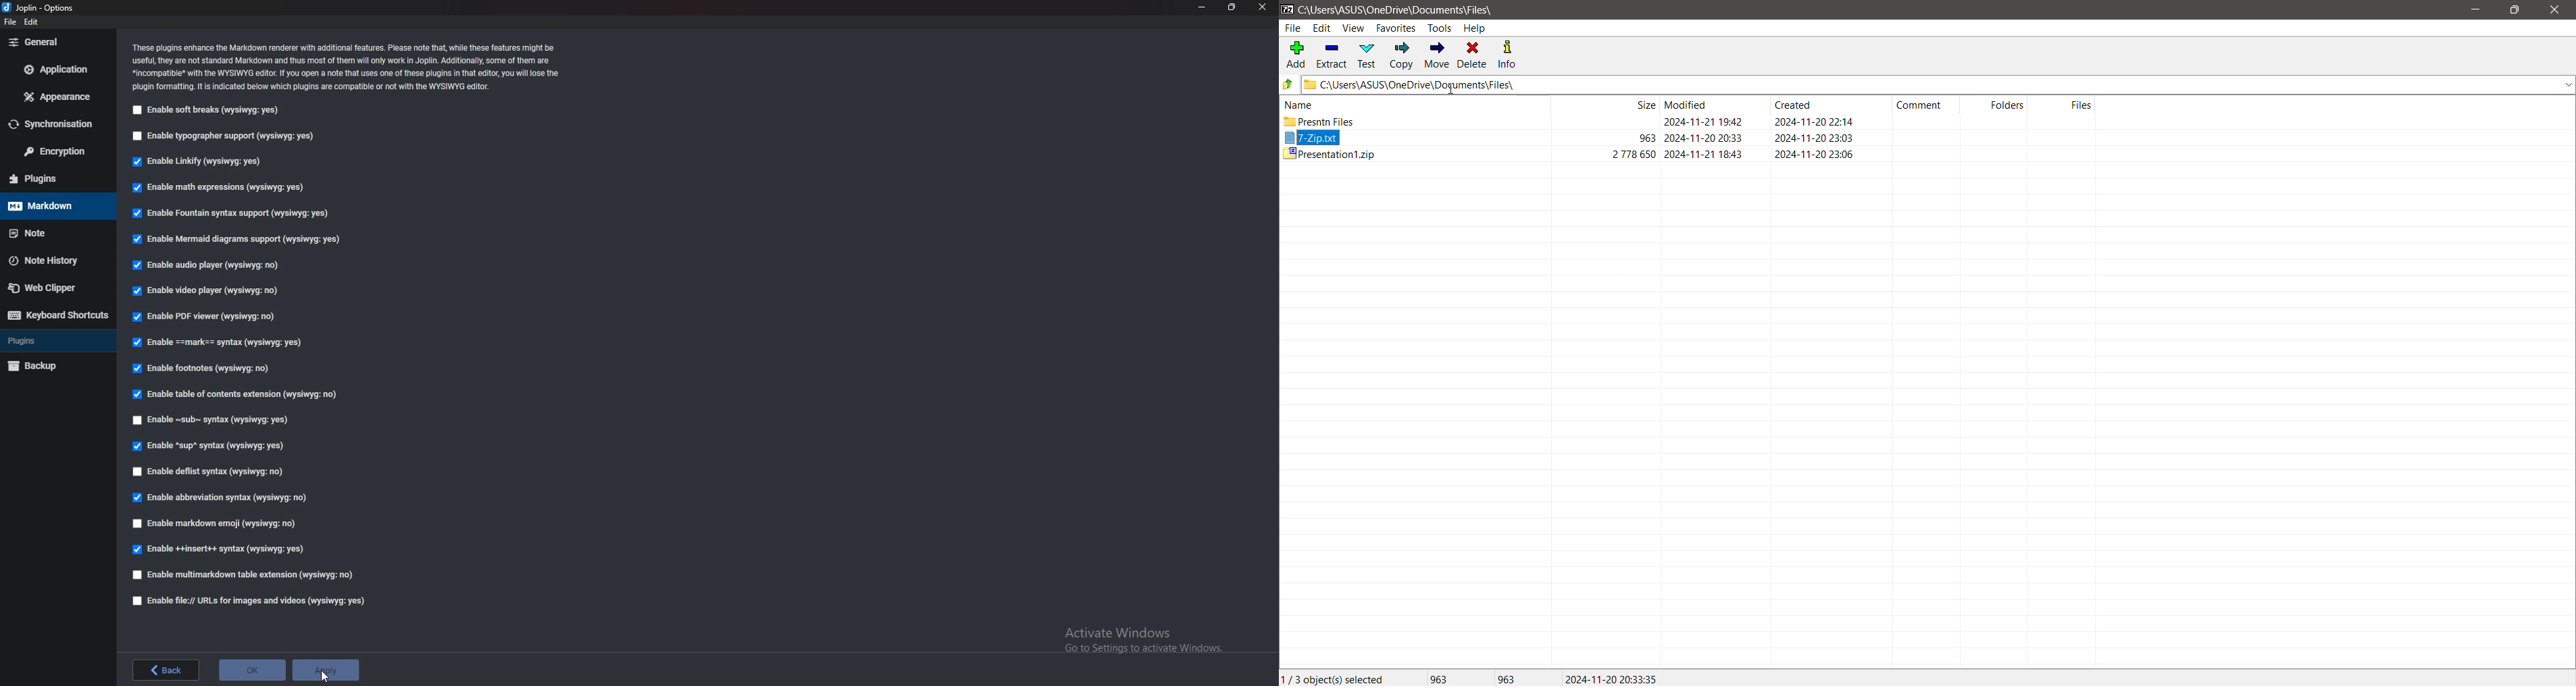  I want to click on ok, so click(253, 672).